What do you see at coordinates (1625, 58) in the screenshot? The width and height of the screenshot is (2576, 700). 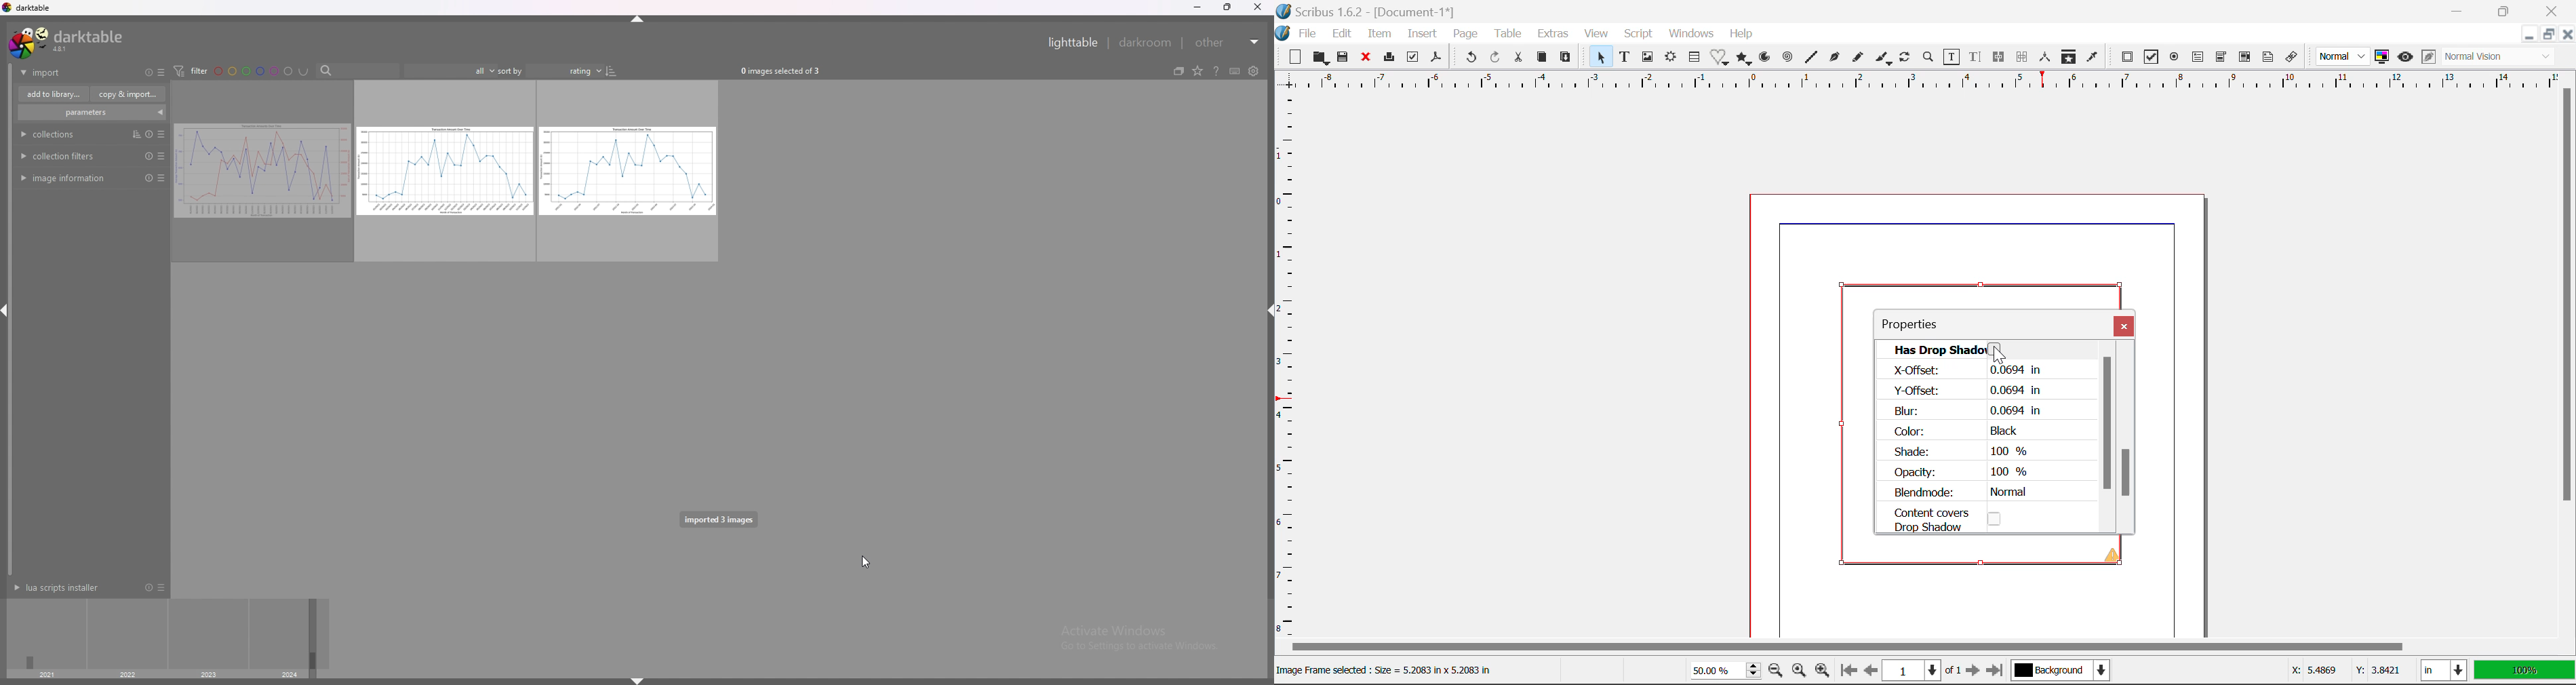 I see `Text Frame` at bounding box center [1625, 58].